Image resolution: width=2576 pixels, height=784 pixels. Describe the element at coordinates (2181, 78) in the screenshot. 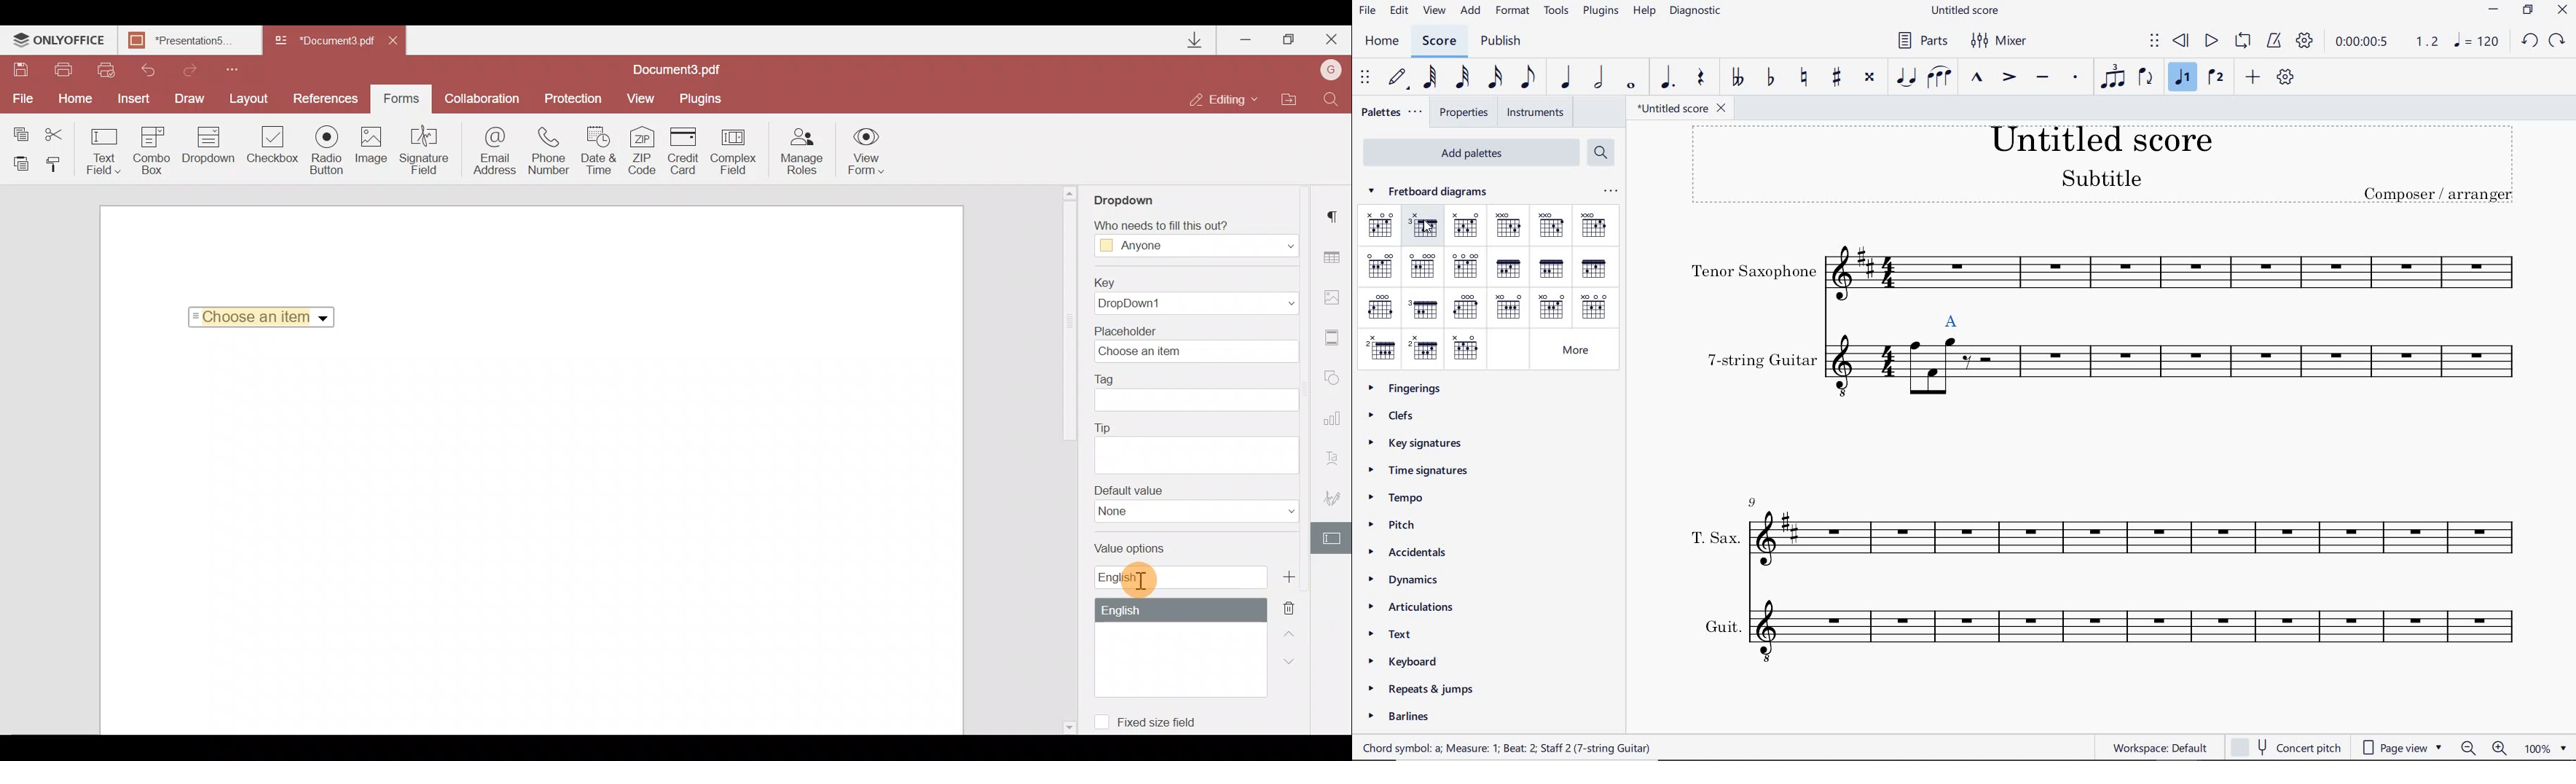

I see `VOICE 1` at that location.